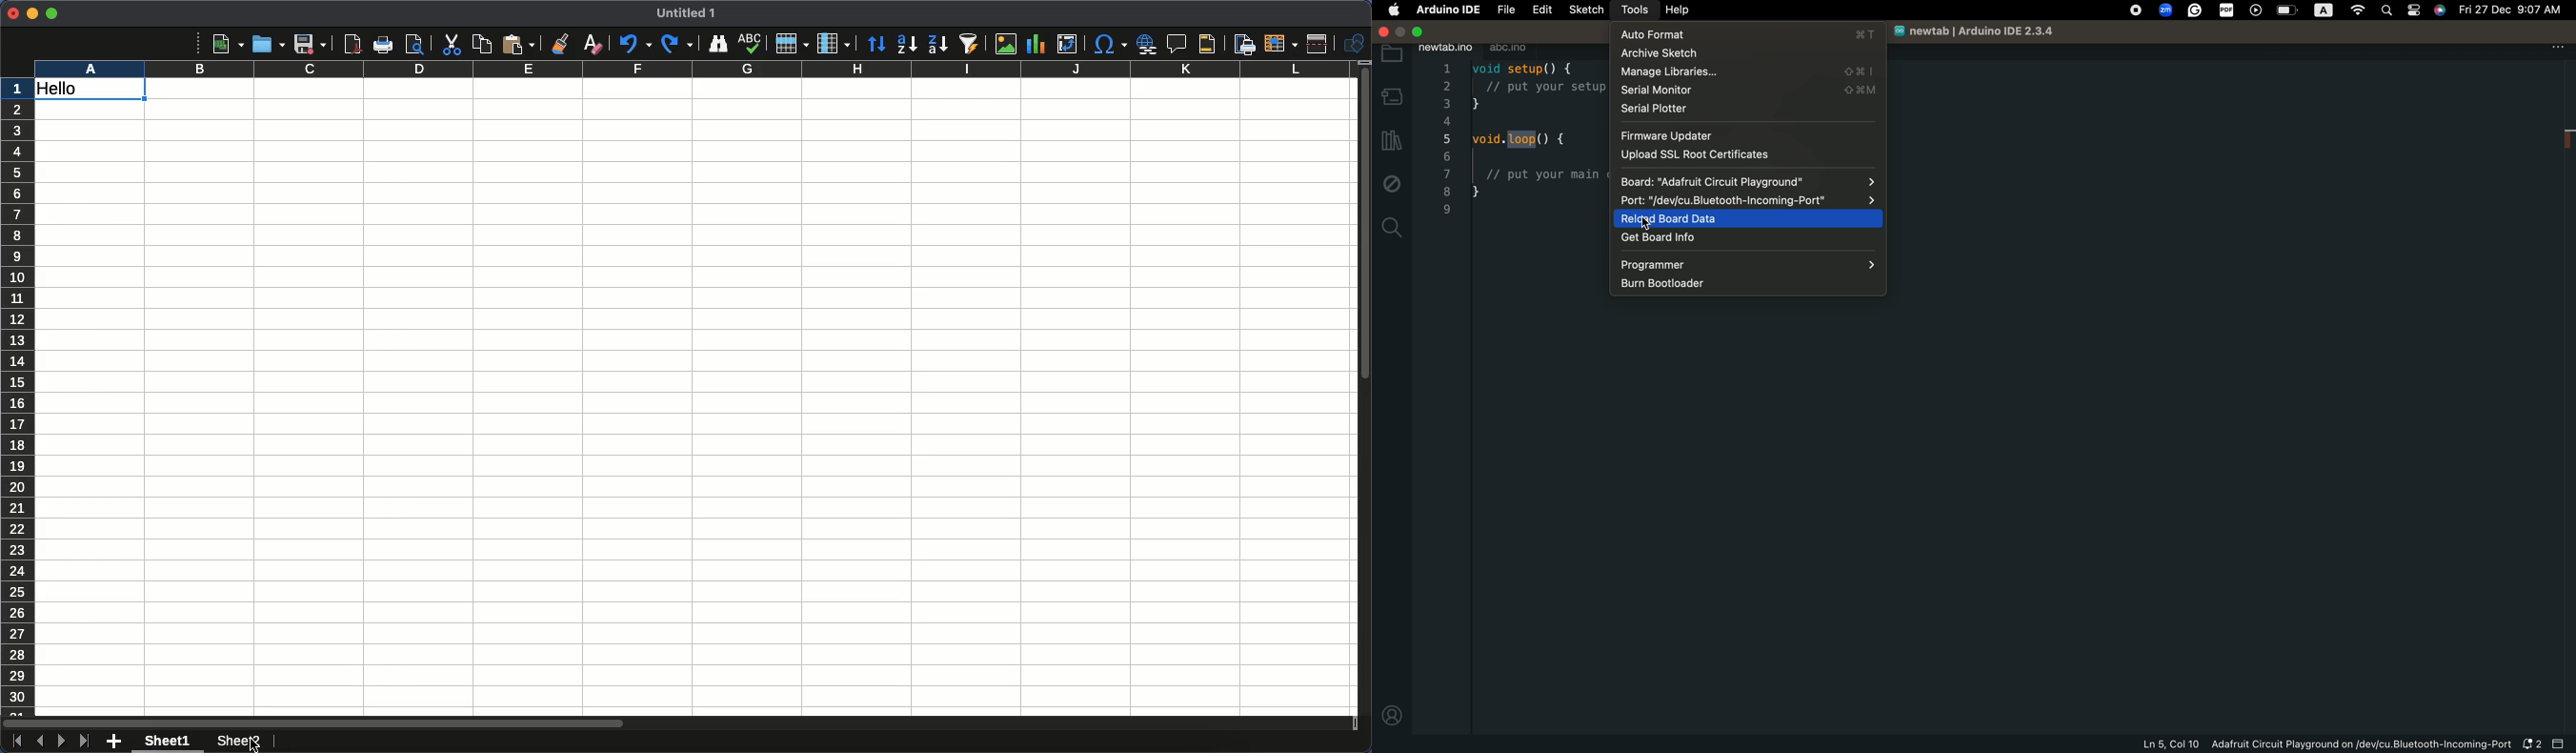 The height and width of the screenshot is (756, 2576). What do you see at coordinates (1148, 44) in the screenshot?
I see `Hyperlink` at bounding box center [1148, 44].